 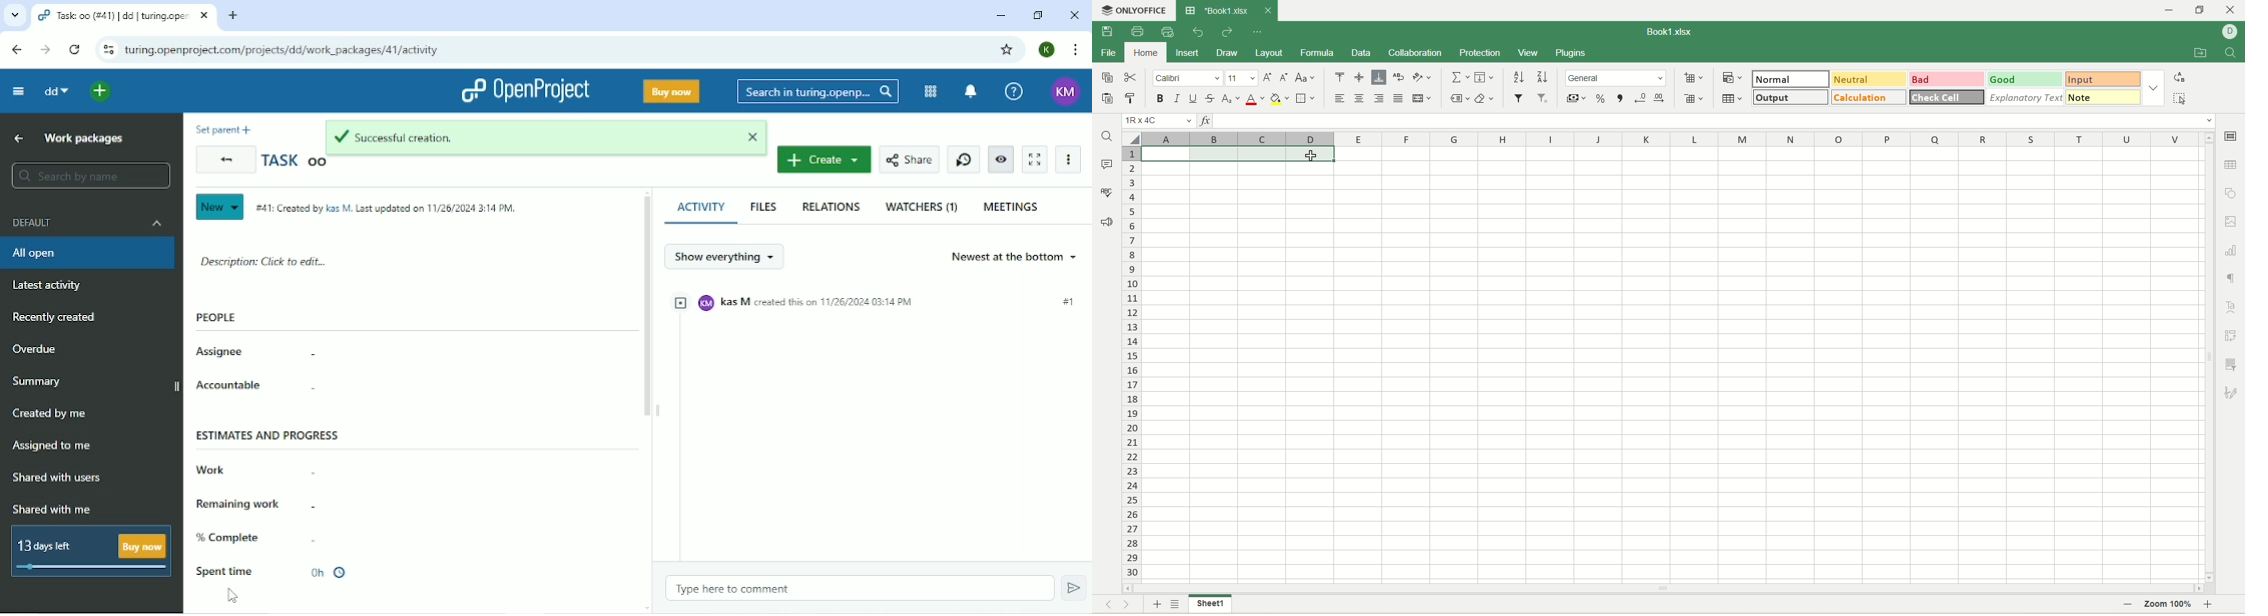 I want to click on insert cell, so click(x=1694, y=79).